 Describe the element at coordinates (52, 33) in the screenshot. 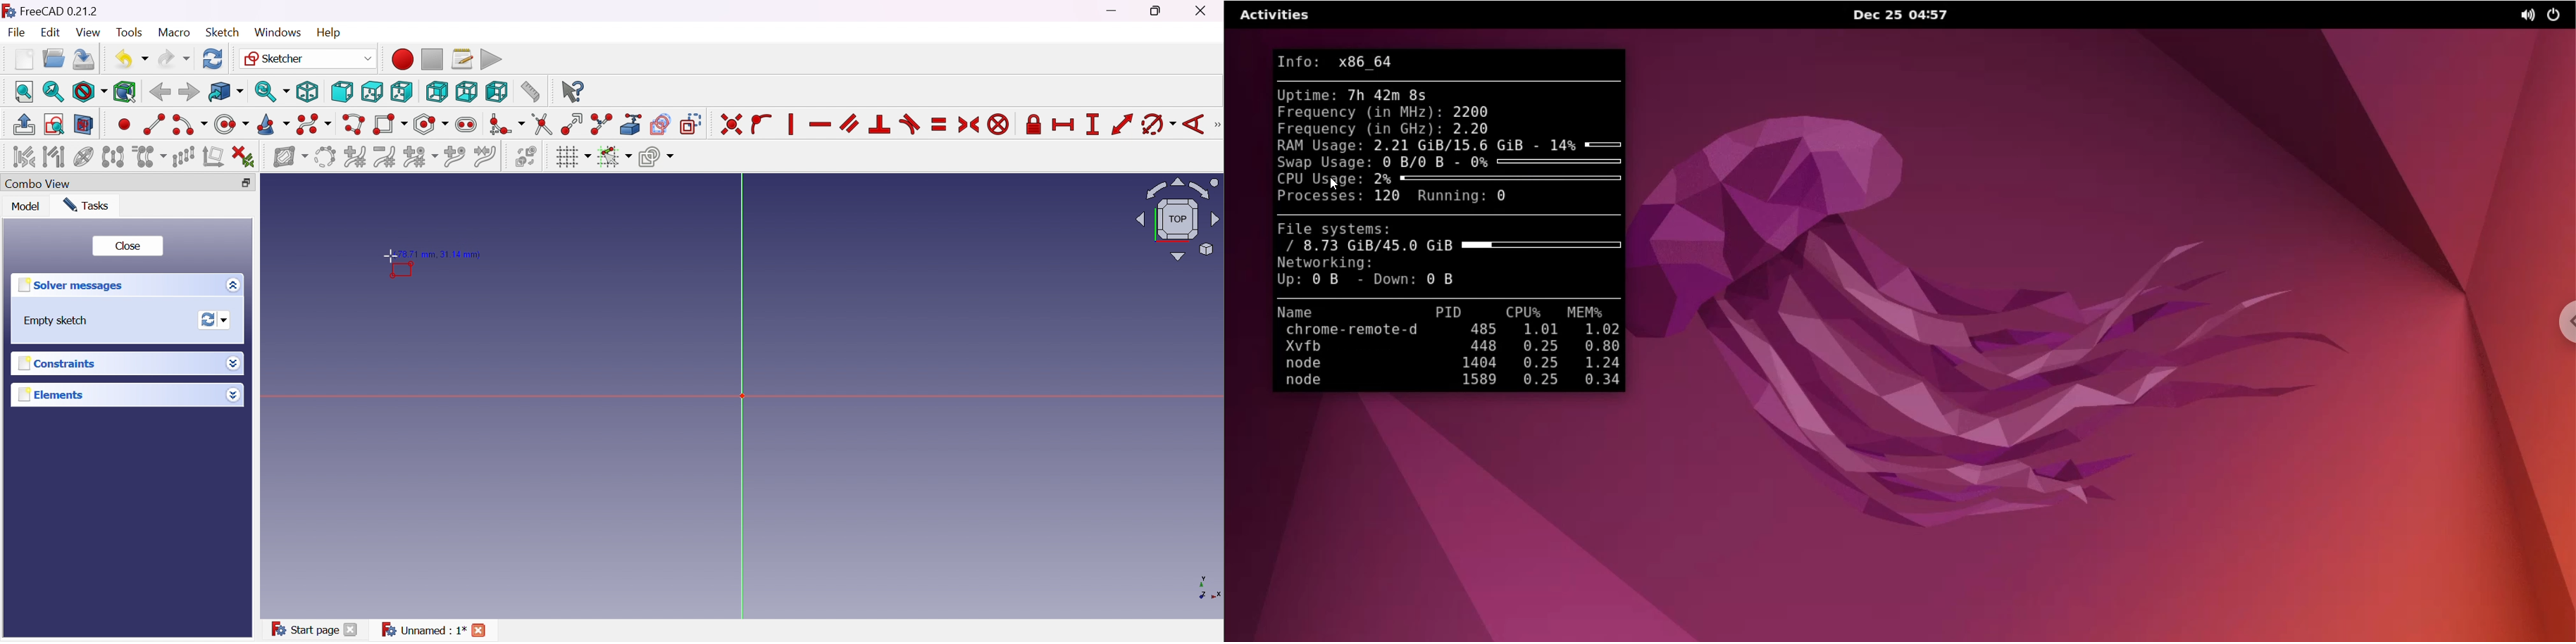

I see `Edit` at that location.